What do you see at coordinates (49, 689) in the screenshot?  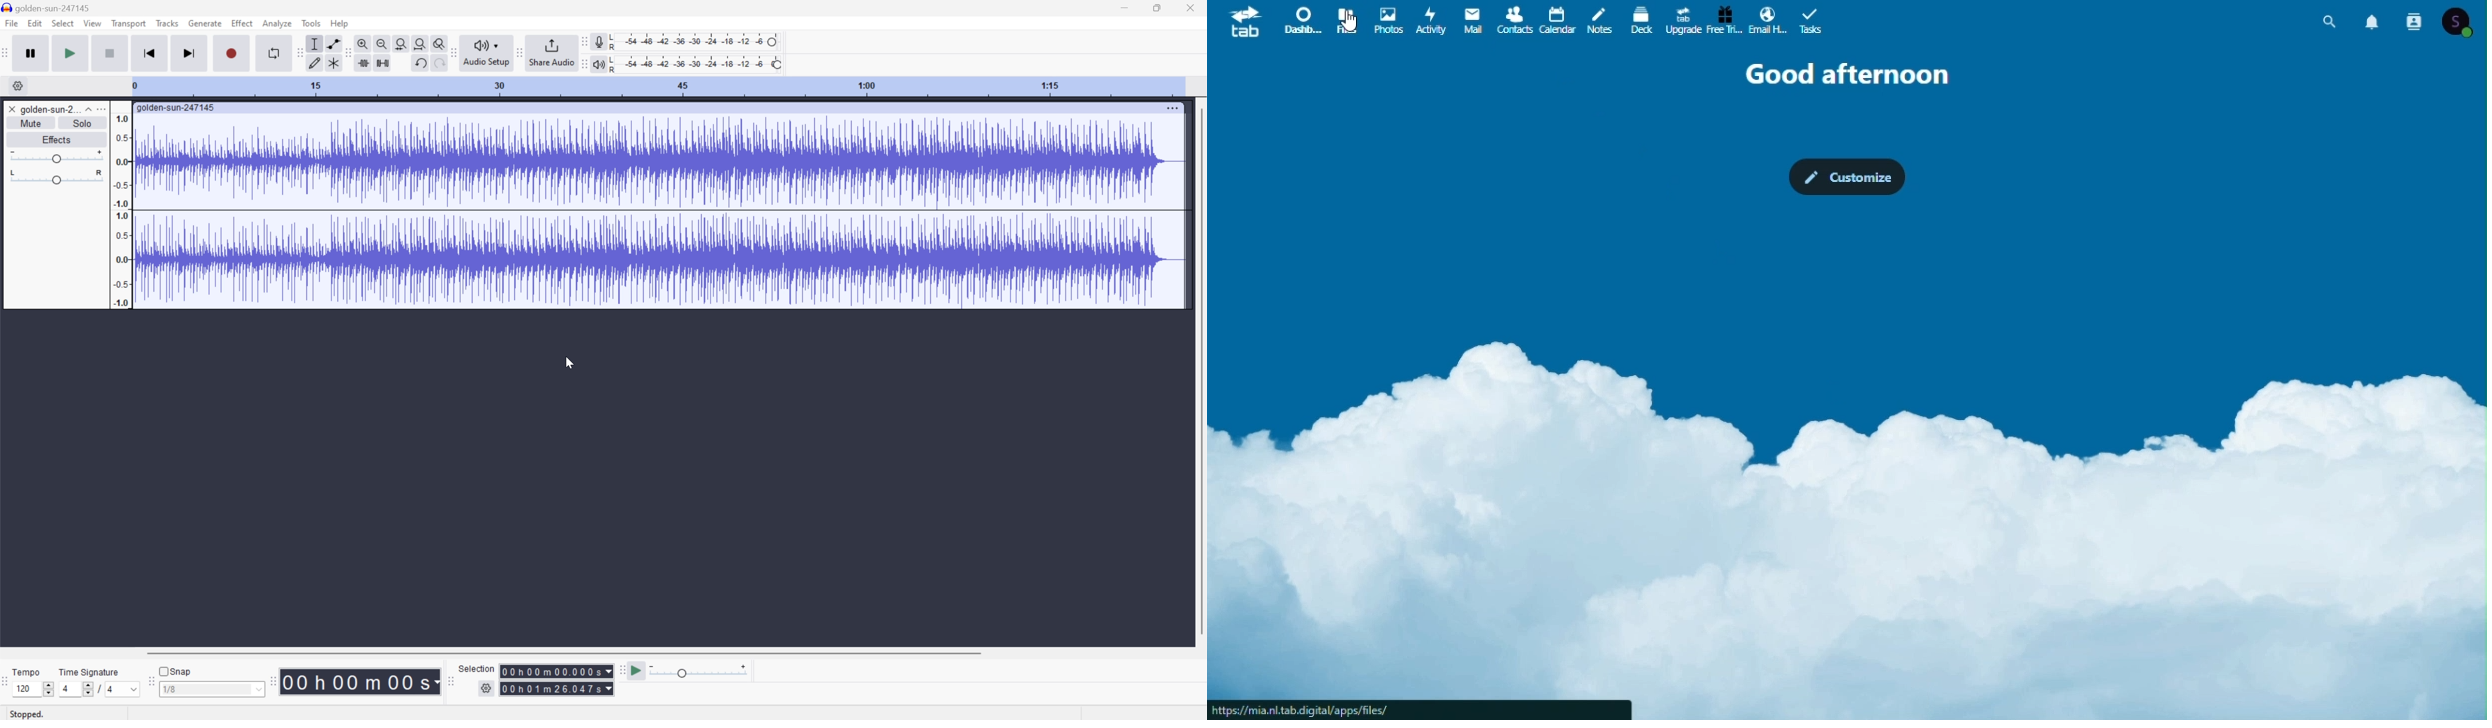 I see `Slider` at bounding box center [49, 689].